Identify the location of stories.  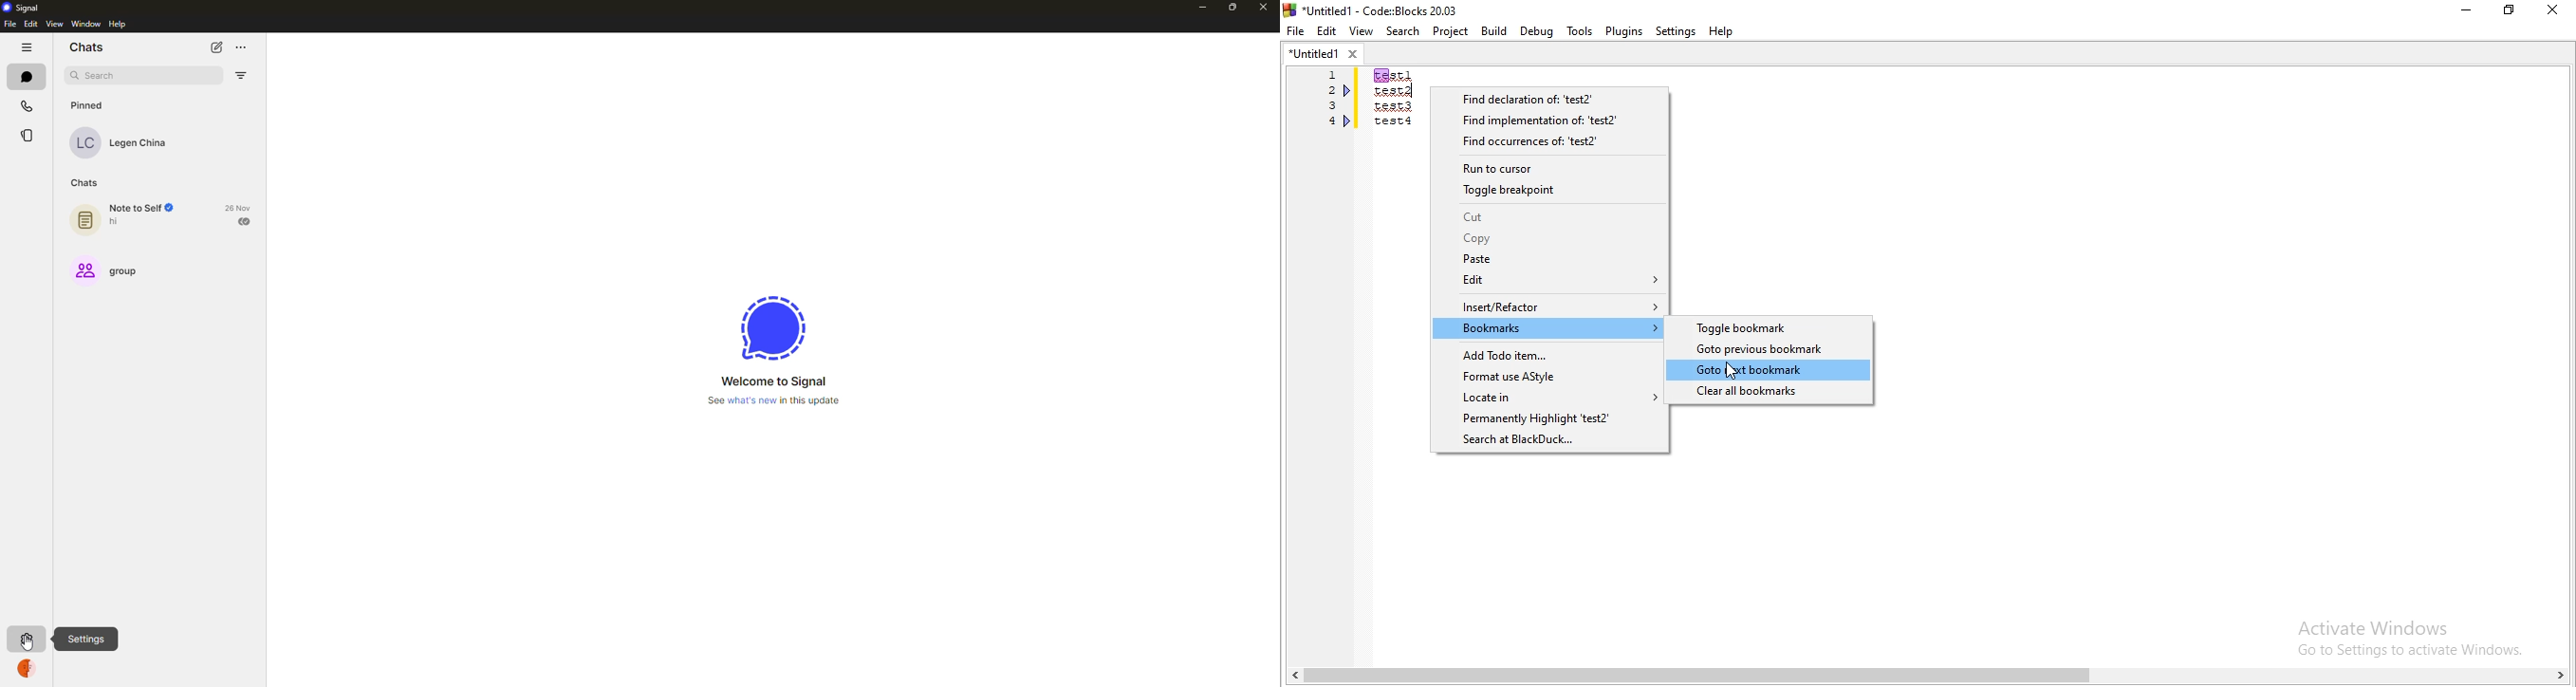
(31, 135).